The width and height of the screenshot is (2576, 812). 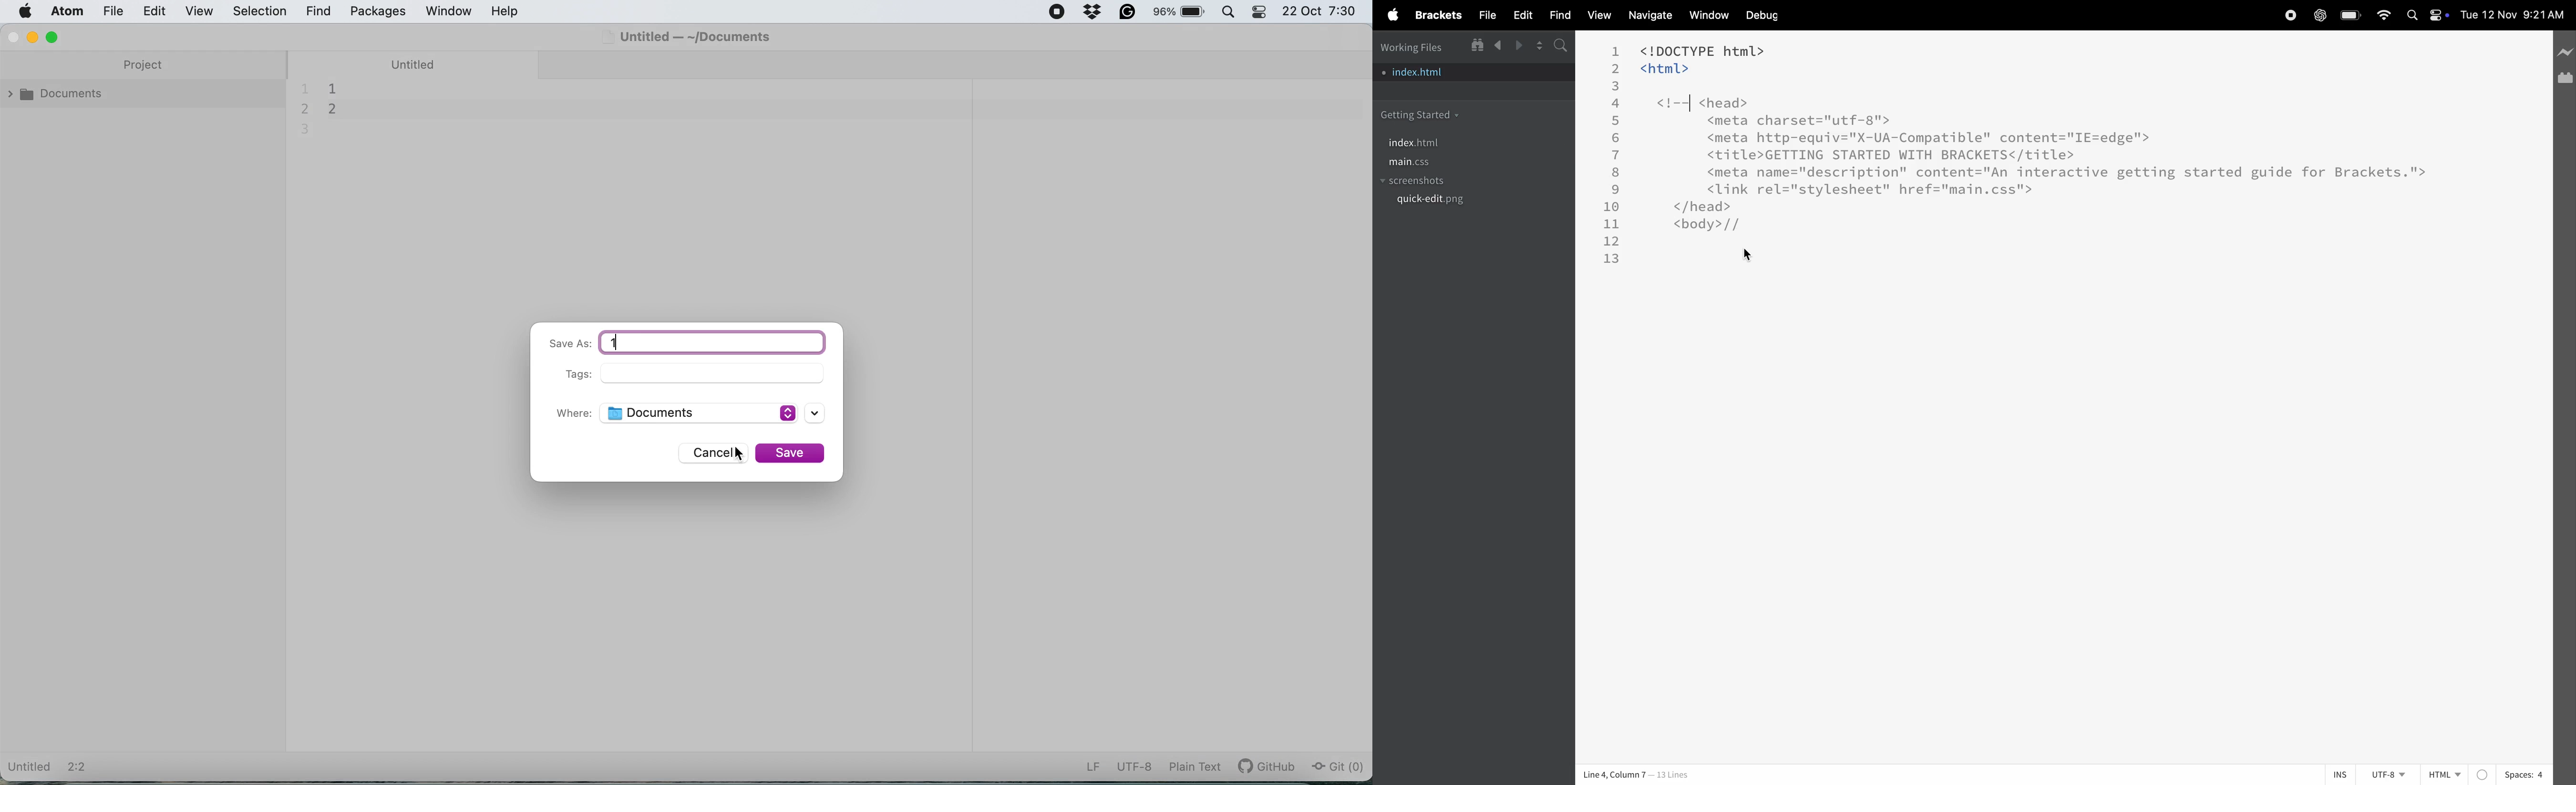 What do you see at coordinates (1609, 158) in the screenshot?
I see `line number` at bounding box center [1609, 158].